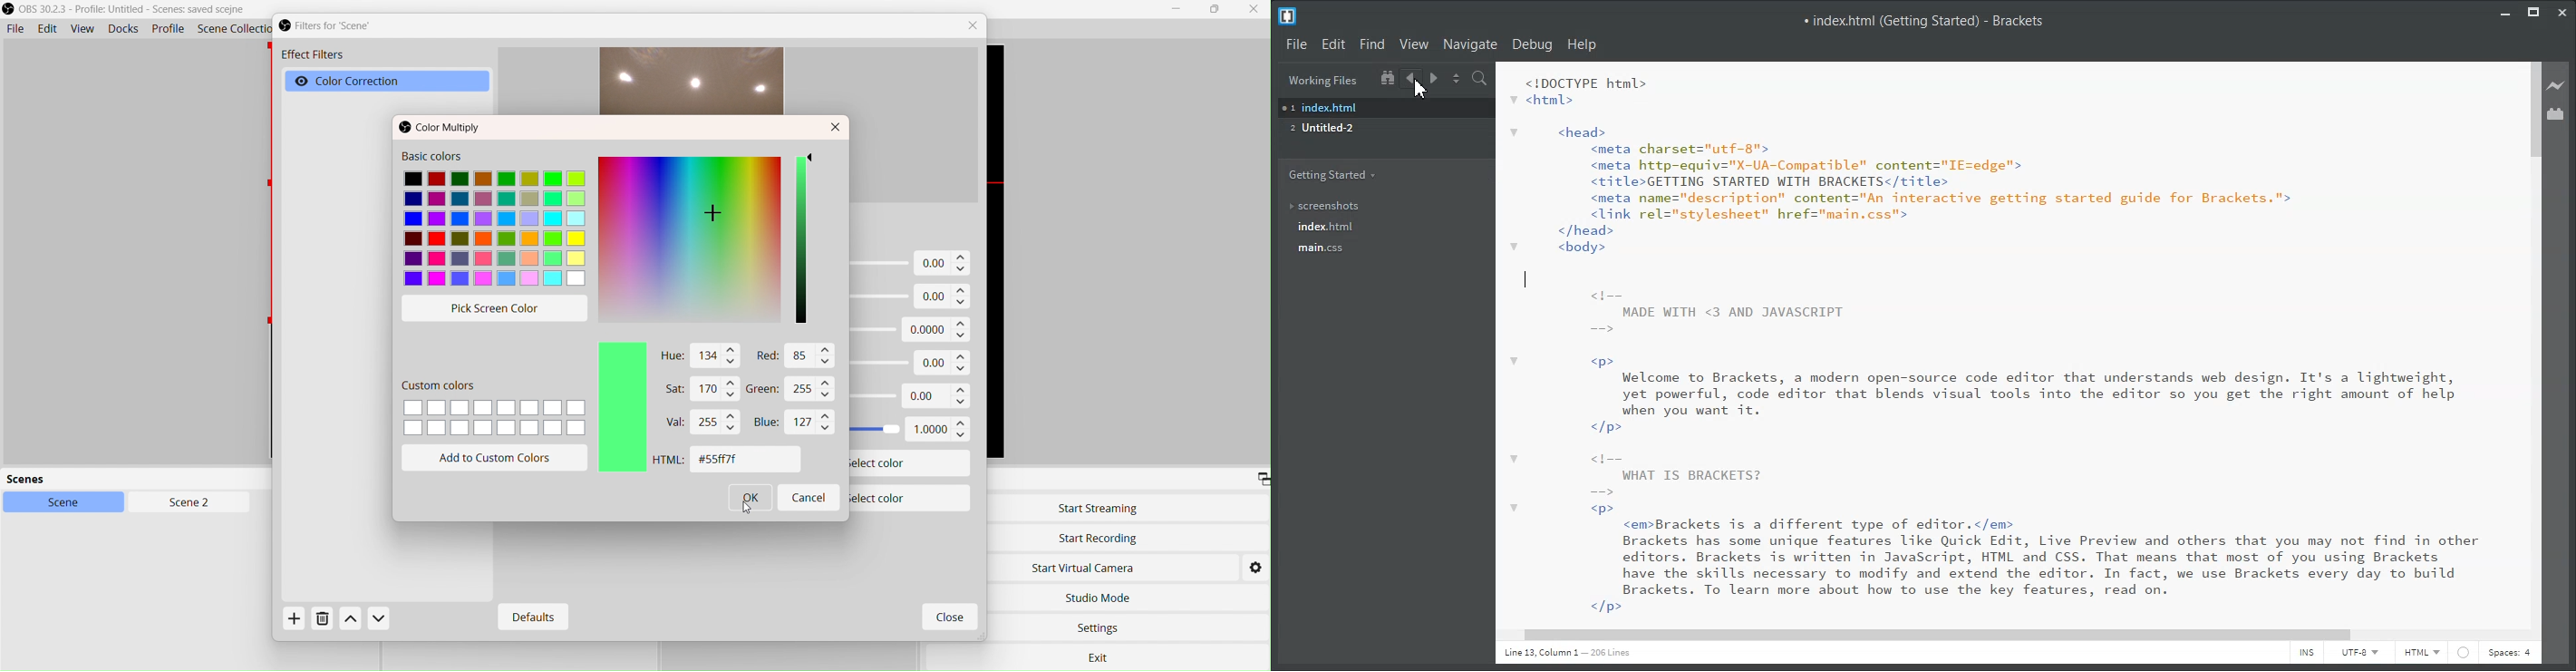  I want to click on Extension Manager, so click(2558, 114).